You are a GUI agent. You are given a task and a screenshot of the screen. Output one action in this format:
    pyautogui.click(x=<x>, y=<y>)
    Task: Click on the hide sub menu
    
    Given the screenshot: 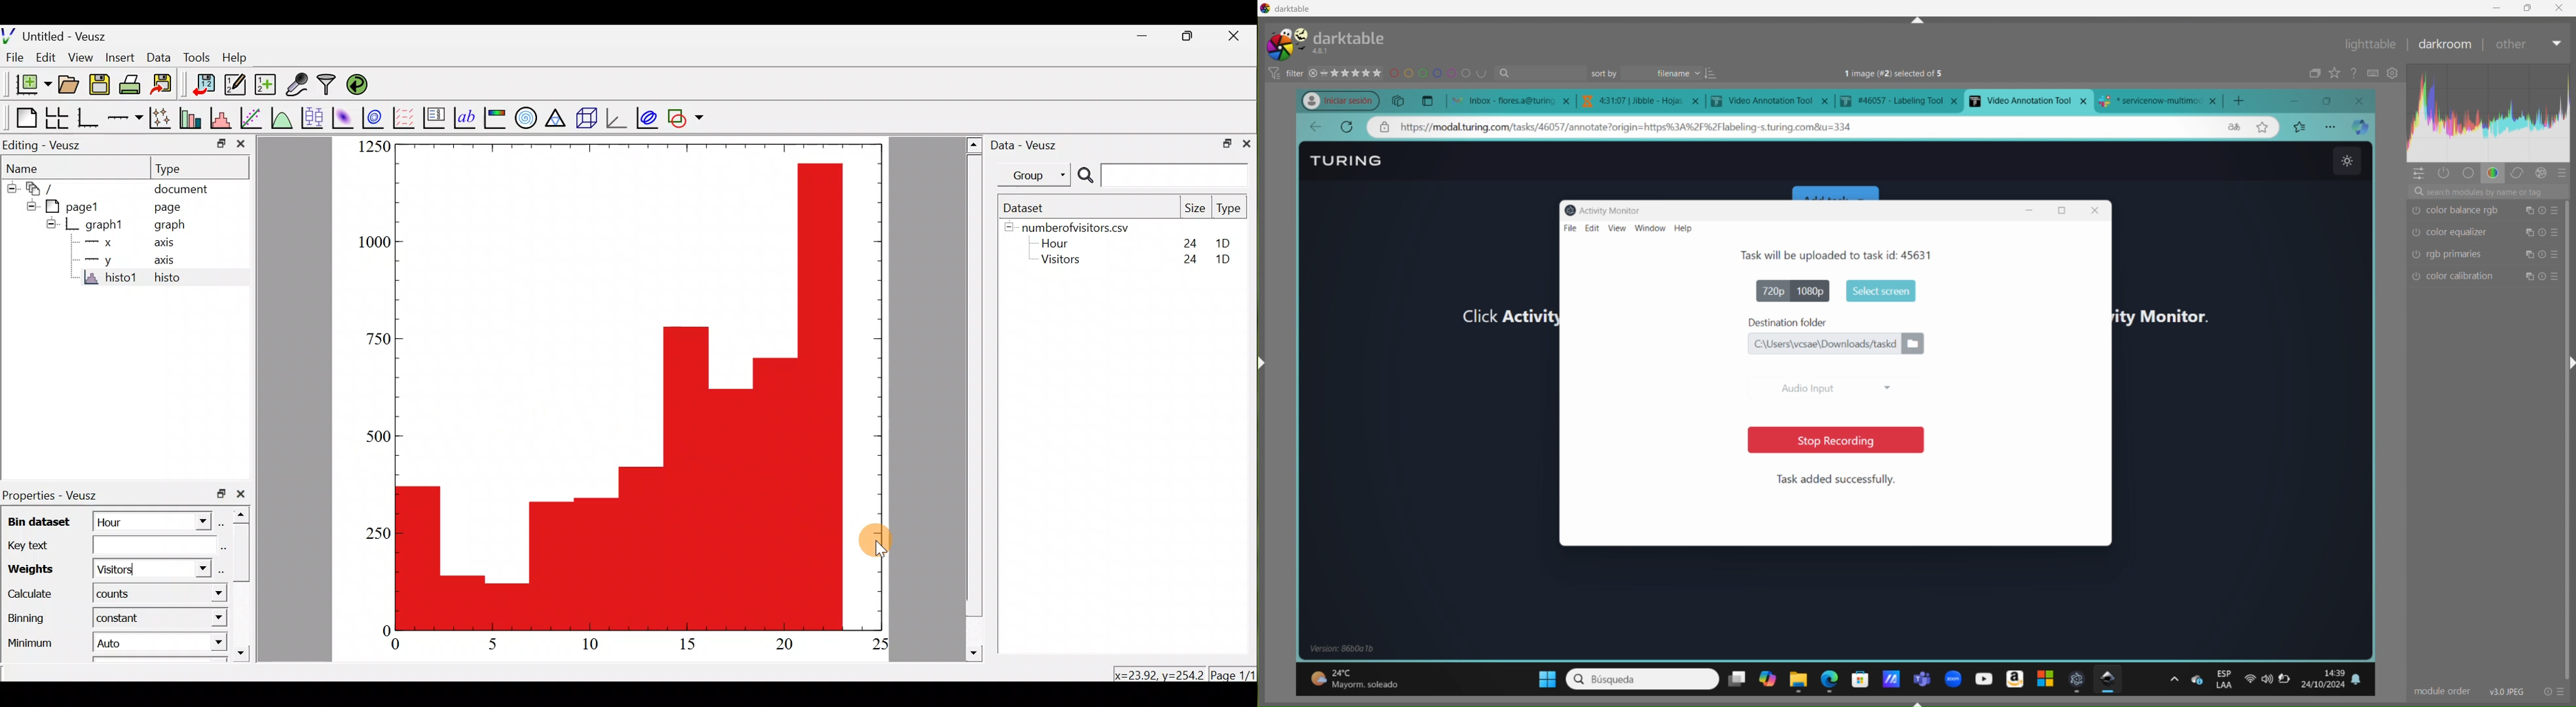 What is the action you would take?
    pyautogui.click(x=9, y=187)
    